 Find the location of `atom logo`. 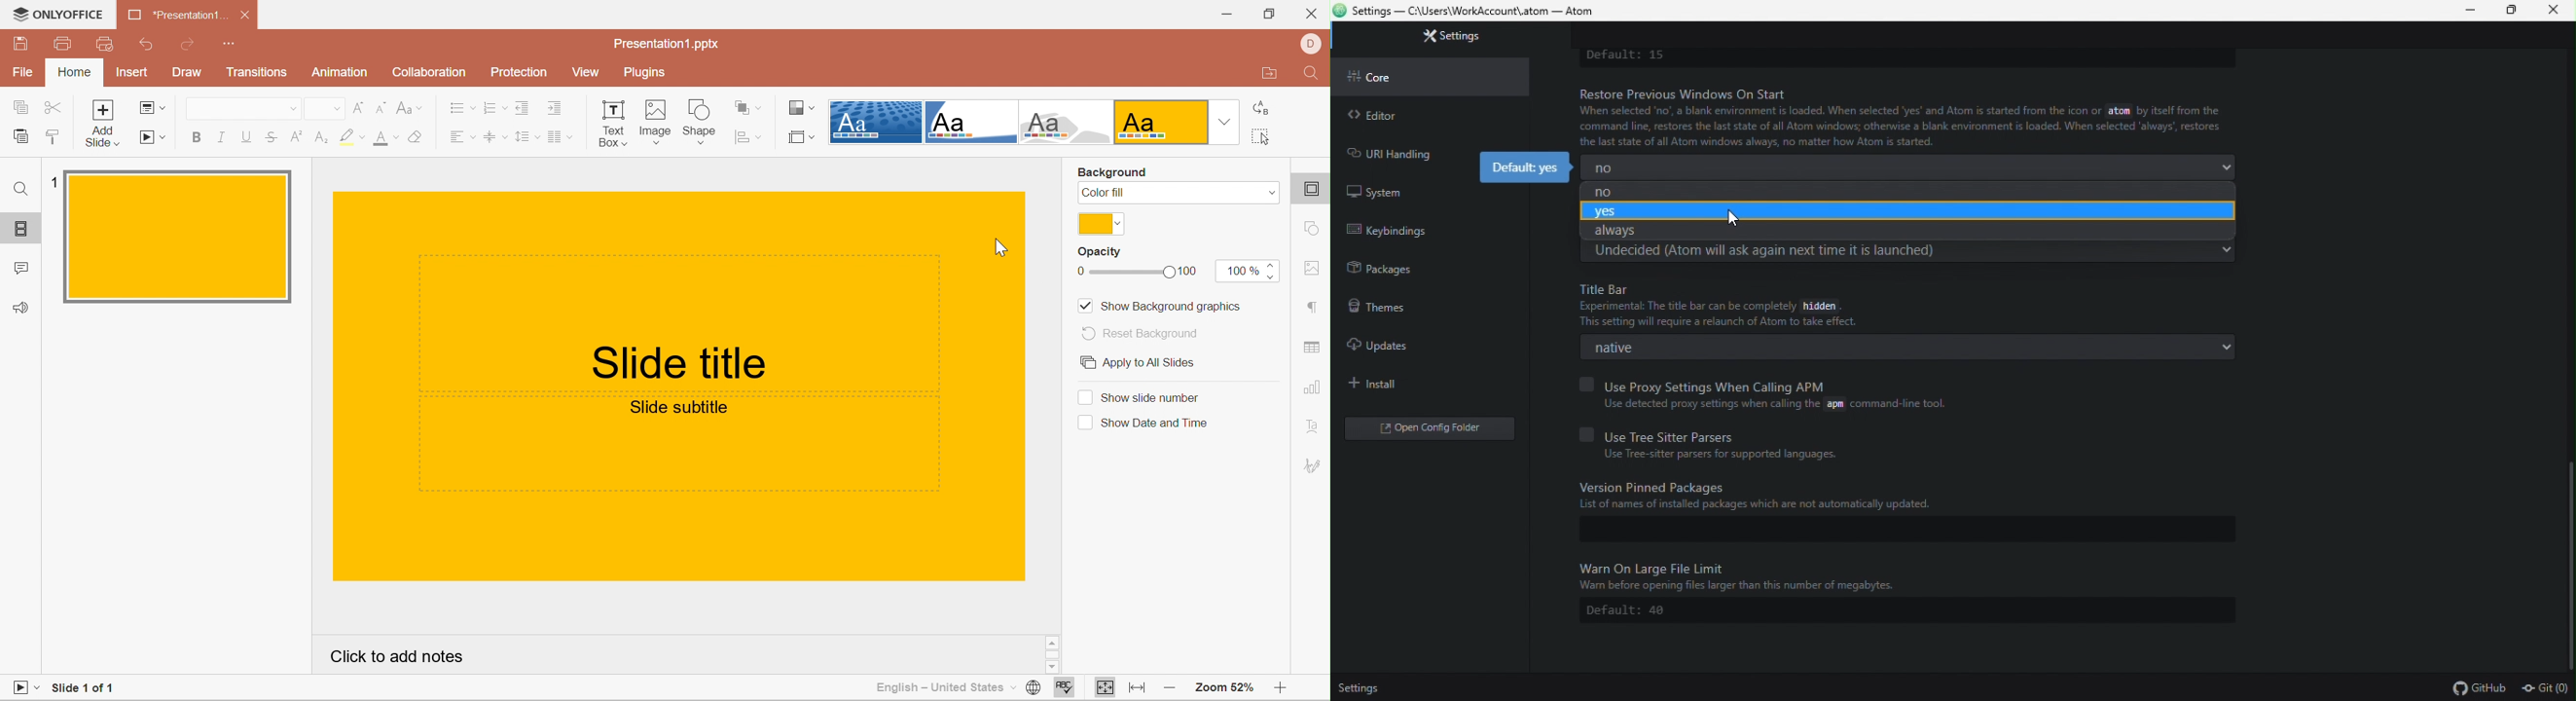

atom logo is located at coordinates (1340, 12).